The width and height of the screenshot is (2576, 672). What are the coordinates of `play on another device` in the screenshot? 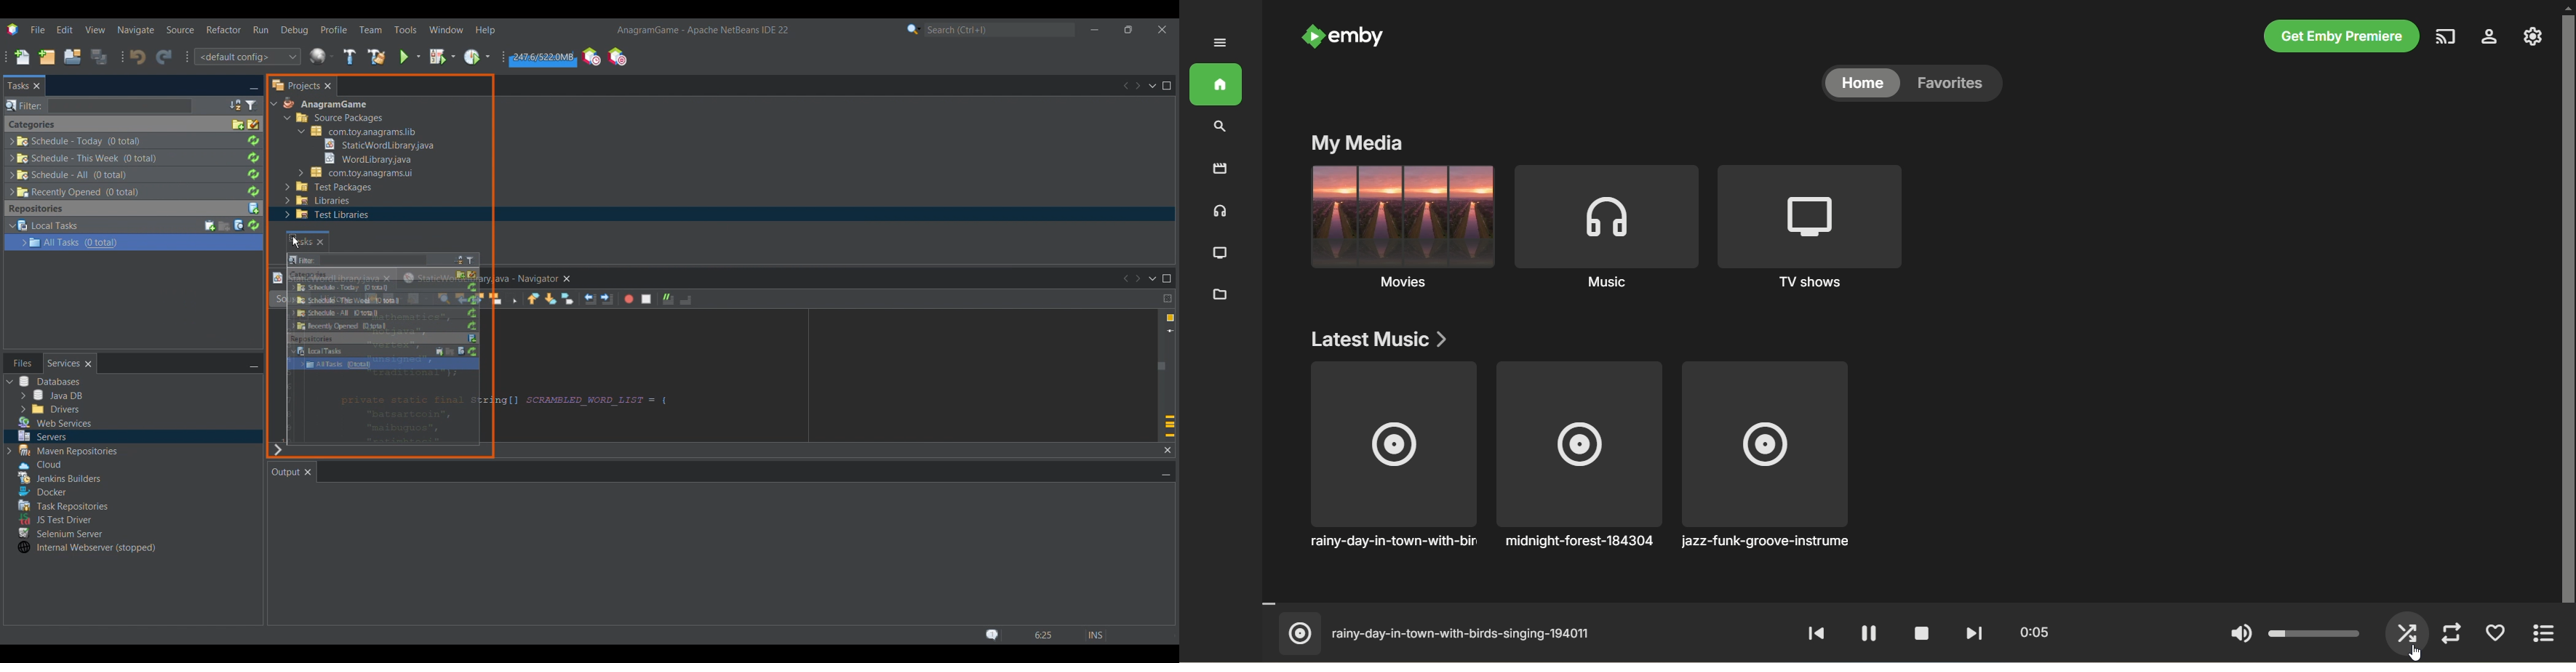 It's located at (2448, 37).